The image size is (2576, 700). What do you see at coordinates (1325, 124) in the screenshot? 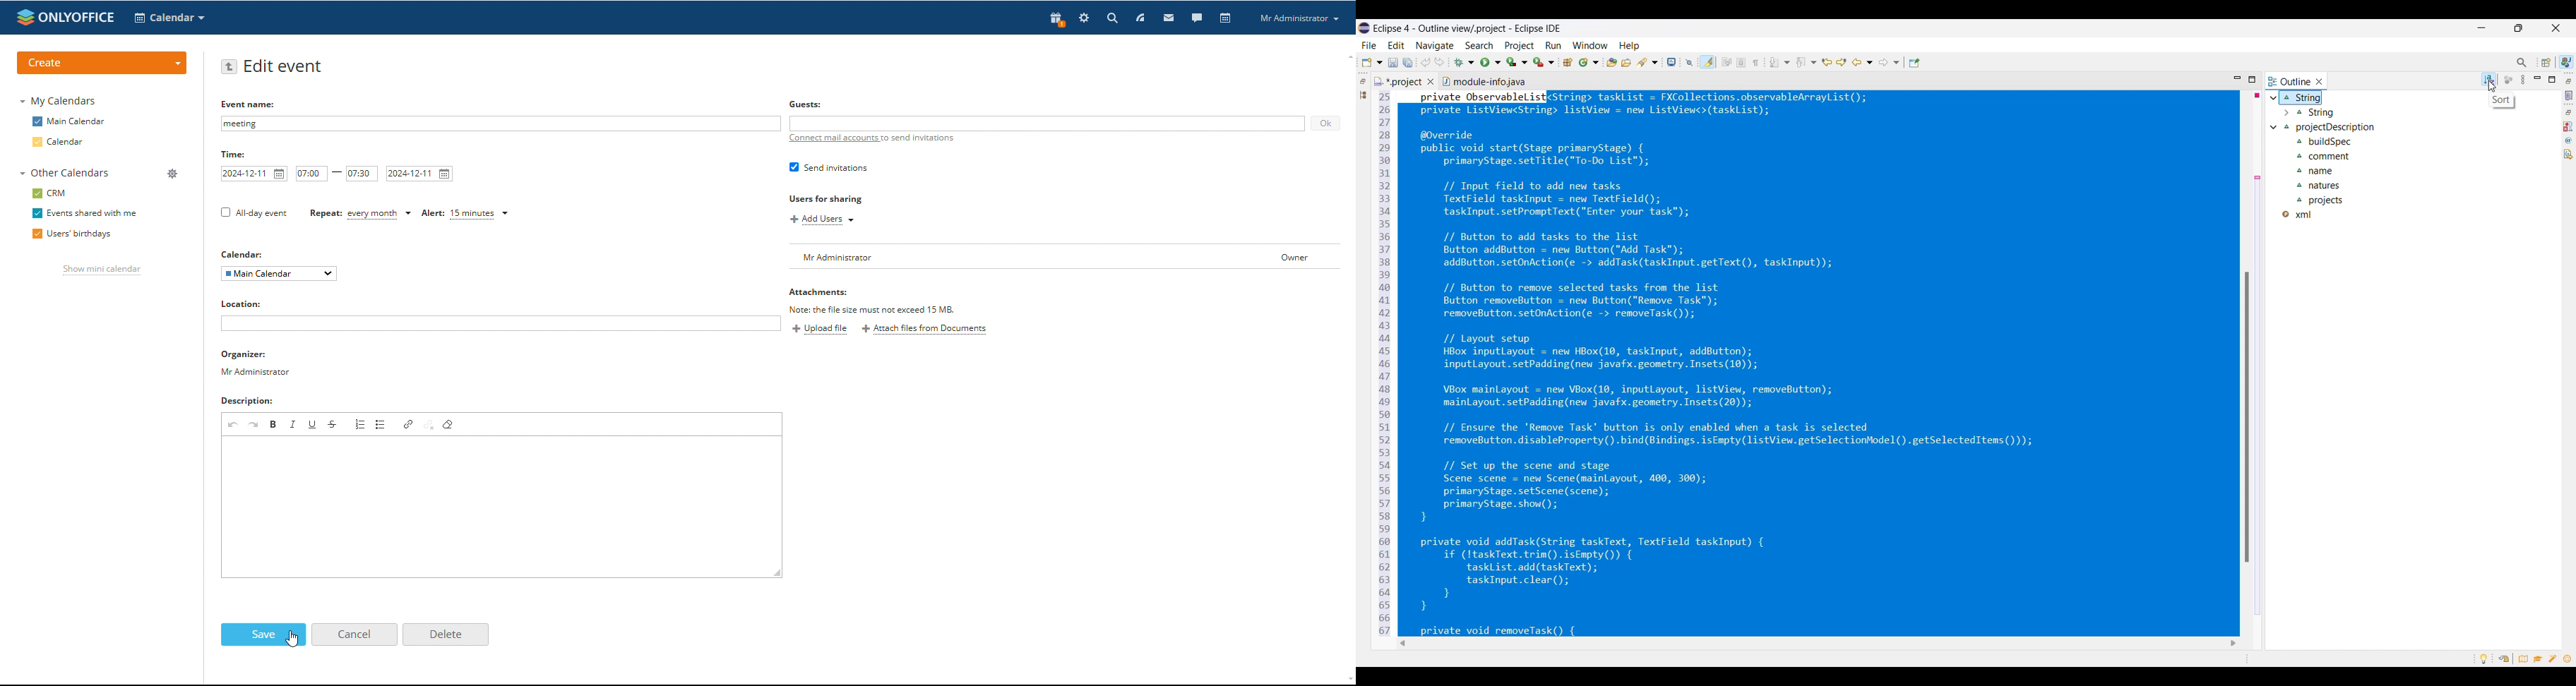
I see `ok` at bounding box center [1325, 124].